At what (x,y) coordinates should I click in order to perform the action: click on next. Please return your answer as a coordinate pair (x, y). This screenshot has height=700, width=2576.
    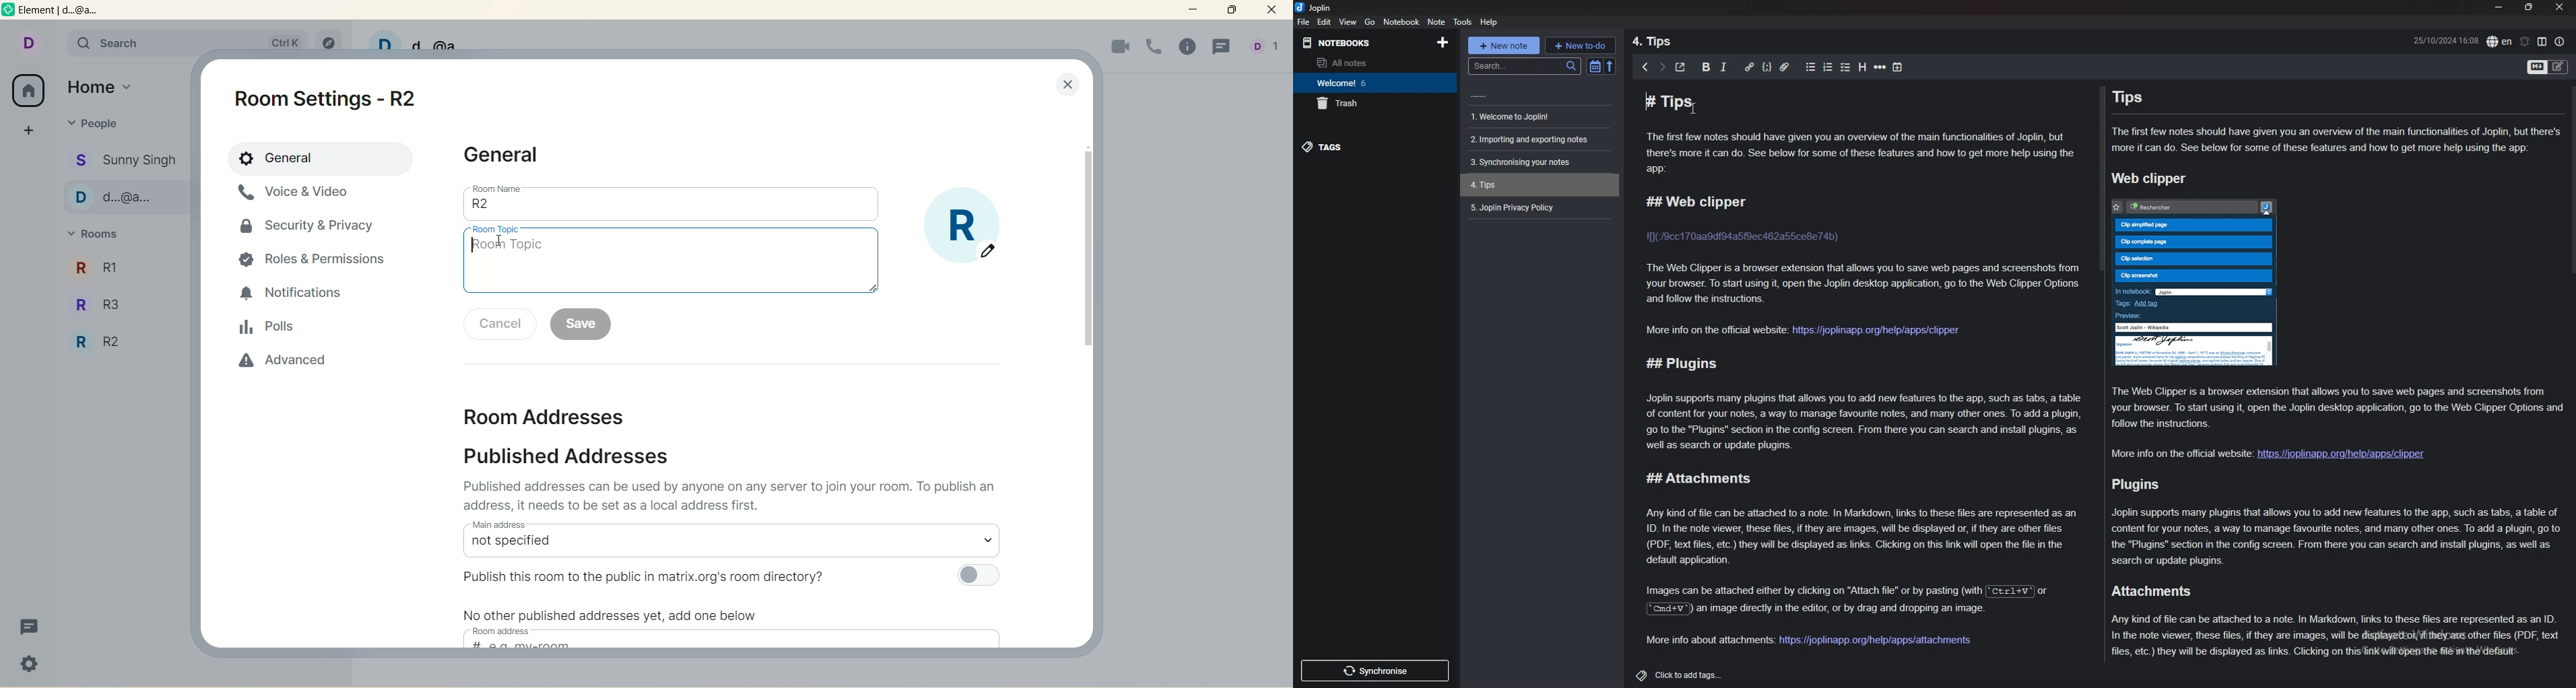
    Looking at the image, I should click on (1663, 67).